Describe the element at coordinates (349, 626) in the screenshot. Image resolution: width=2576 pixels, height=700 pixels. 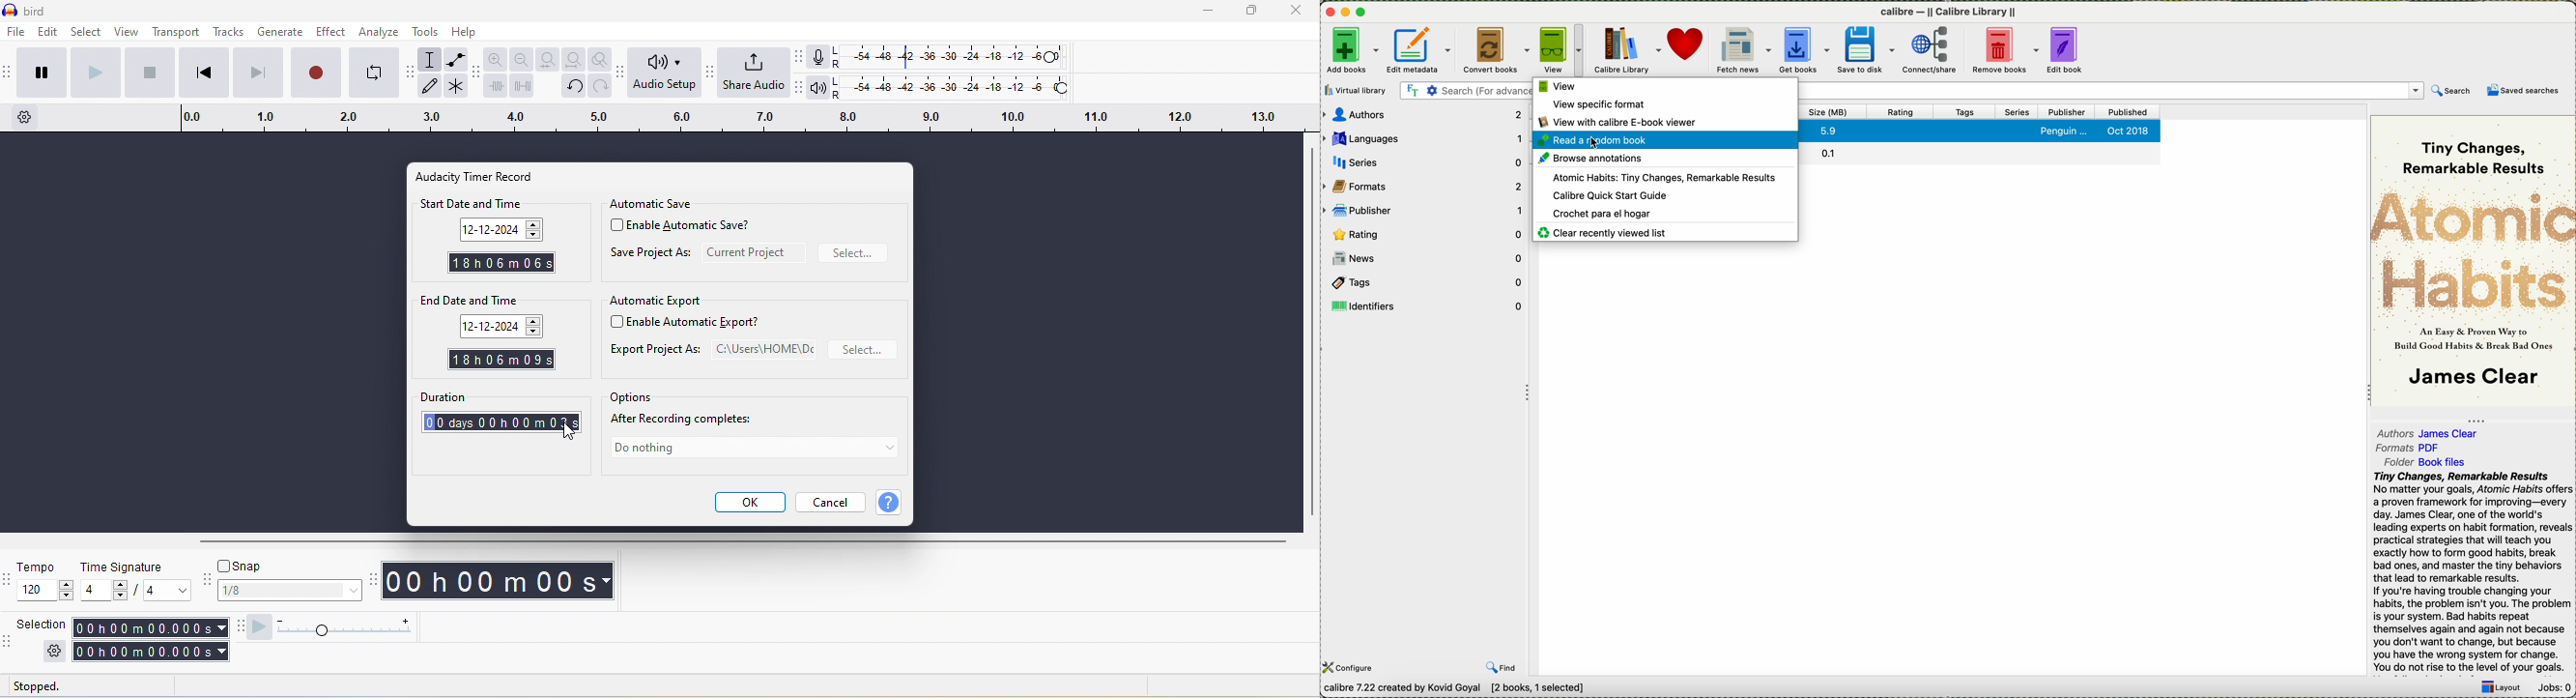
I see `play at speed` at that location.